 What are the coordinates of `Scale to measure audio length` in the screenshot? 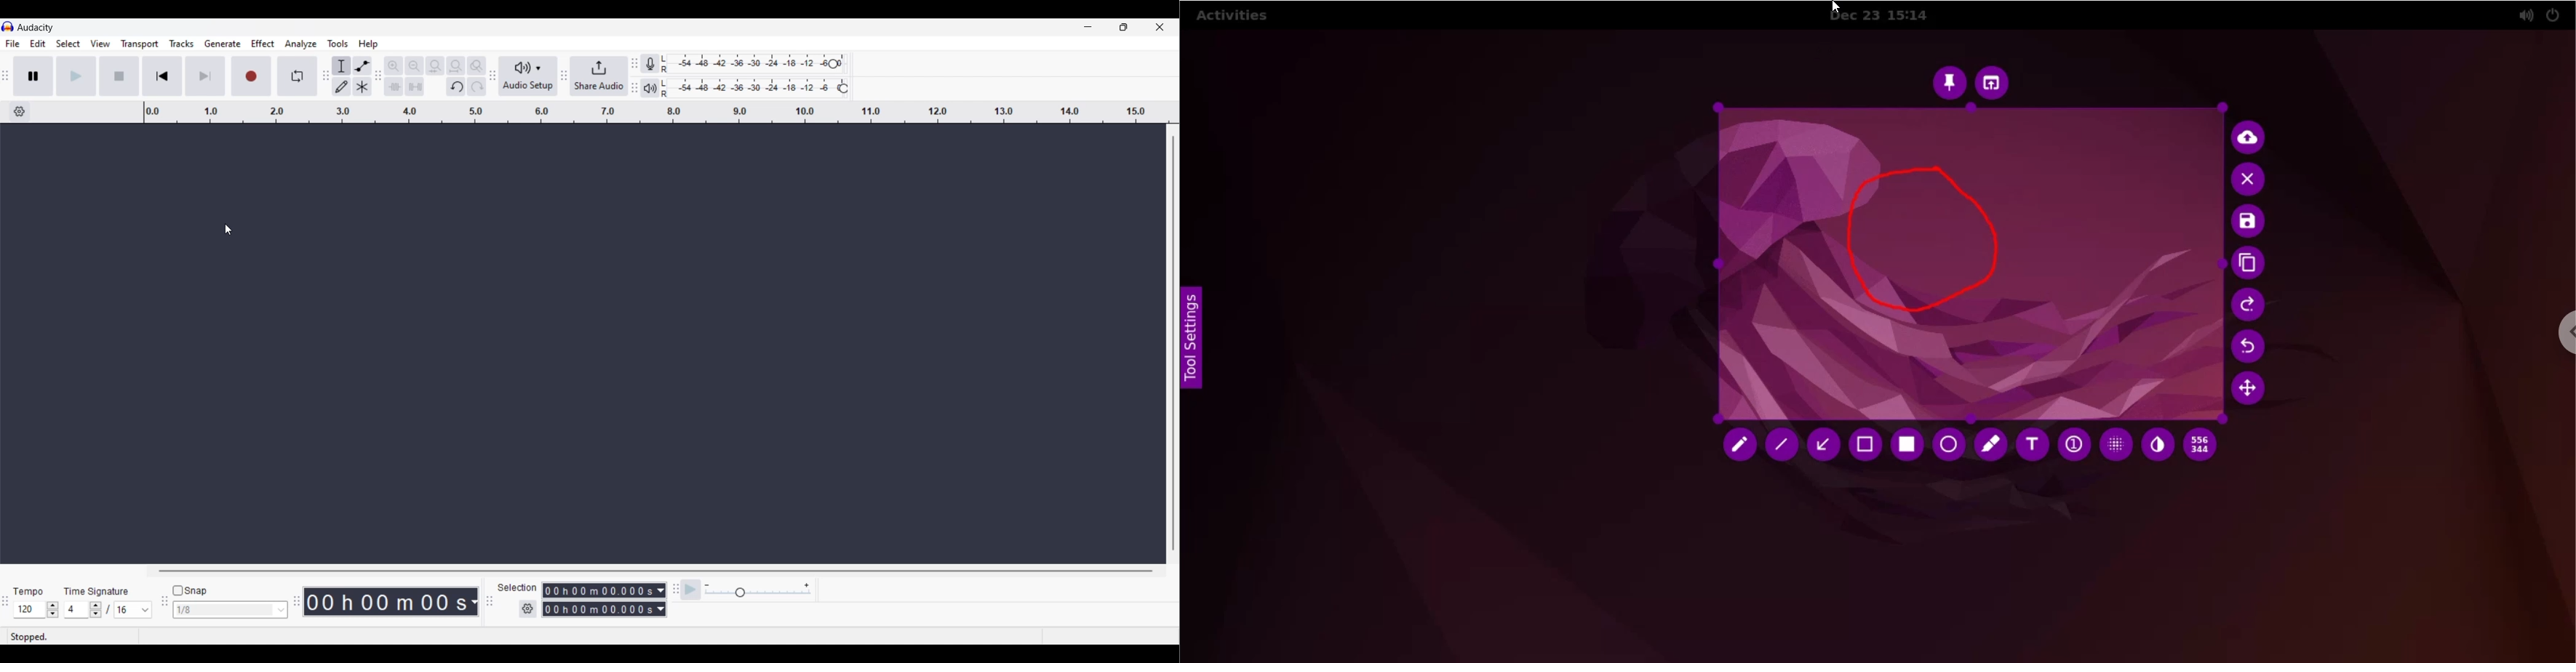 It's located at (662, 112).